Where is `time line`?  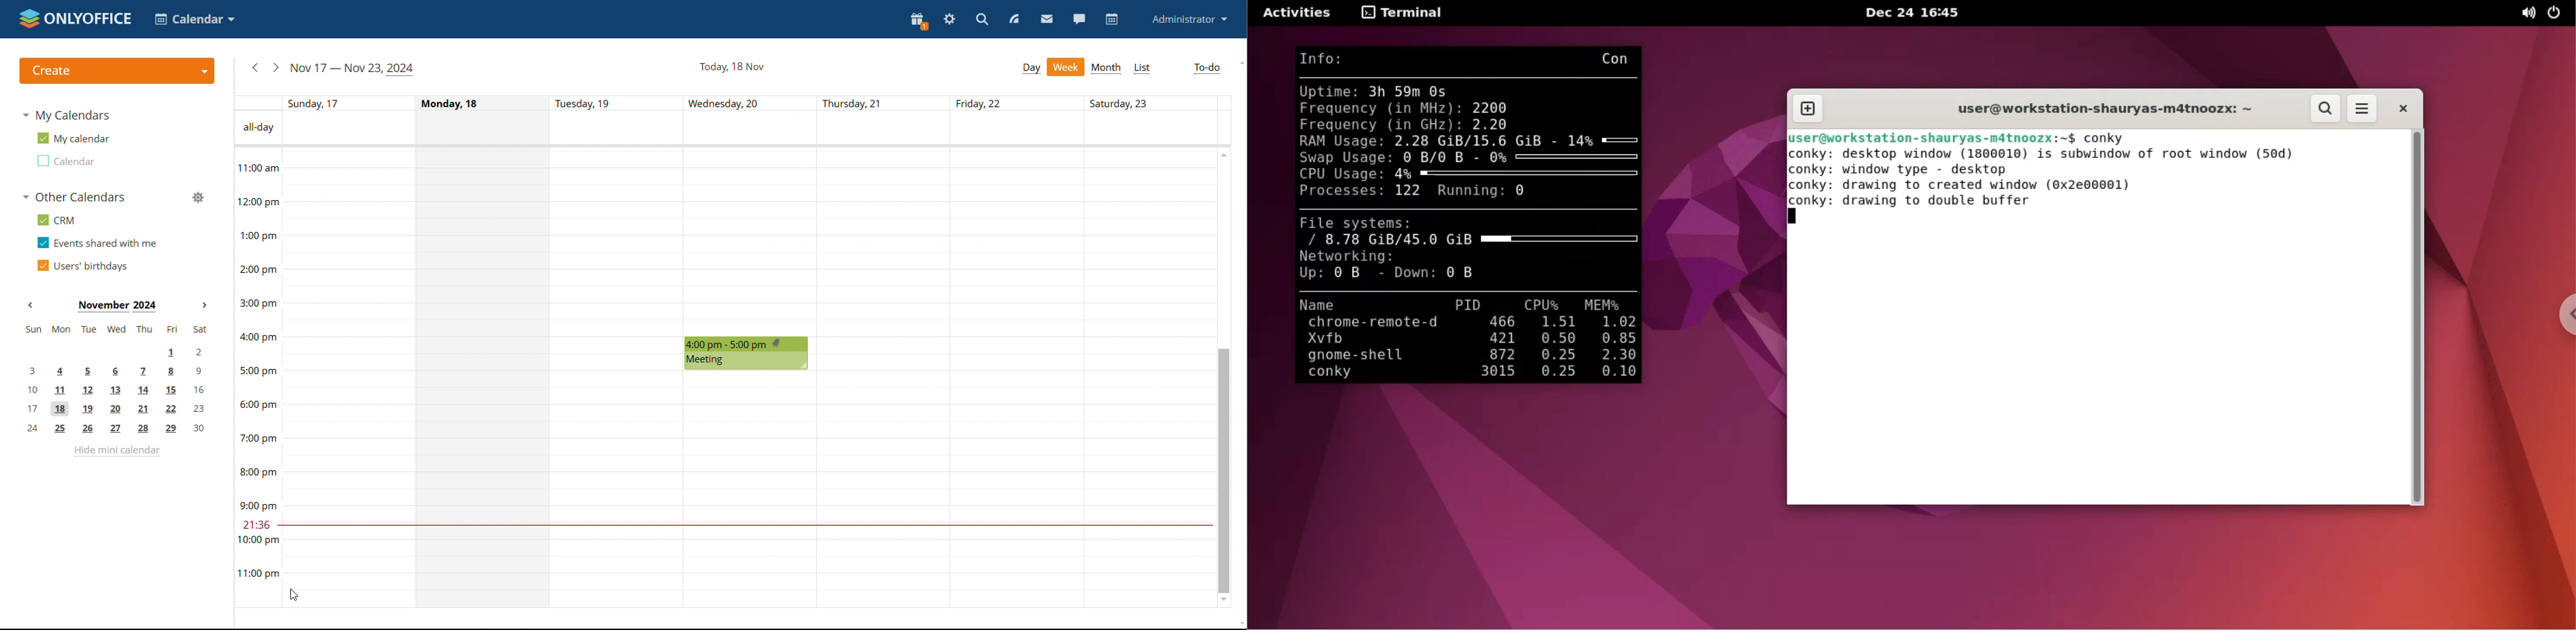 time line is located at coordinates (257, 377).